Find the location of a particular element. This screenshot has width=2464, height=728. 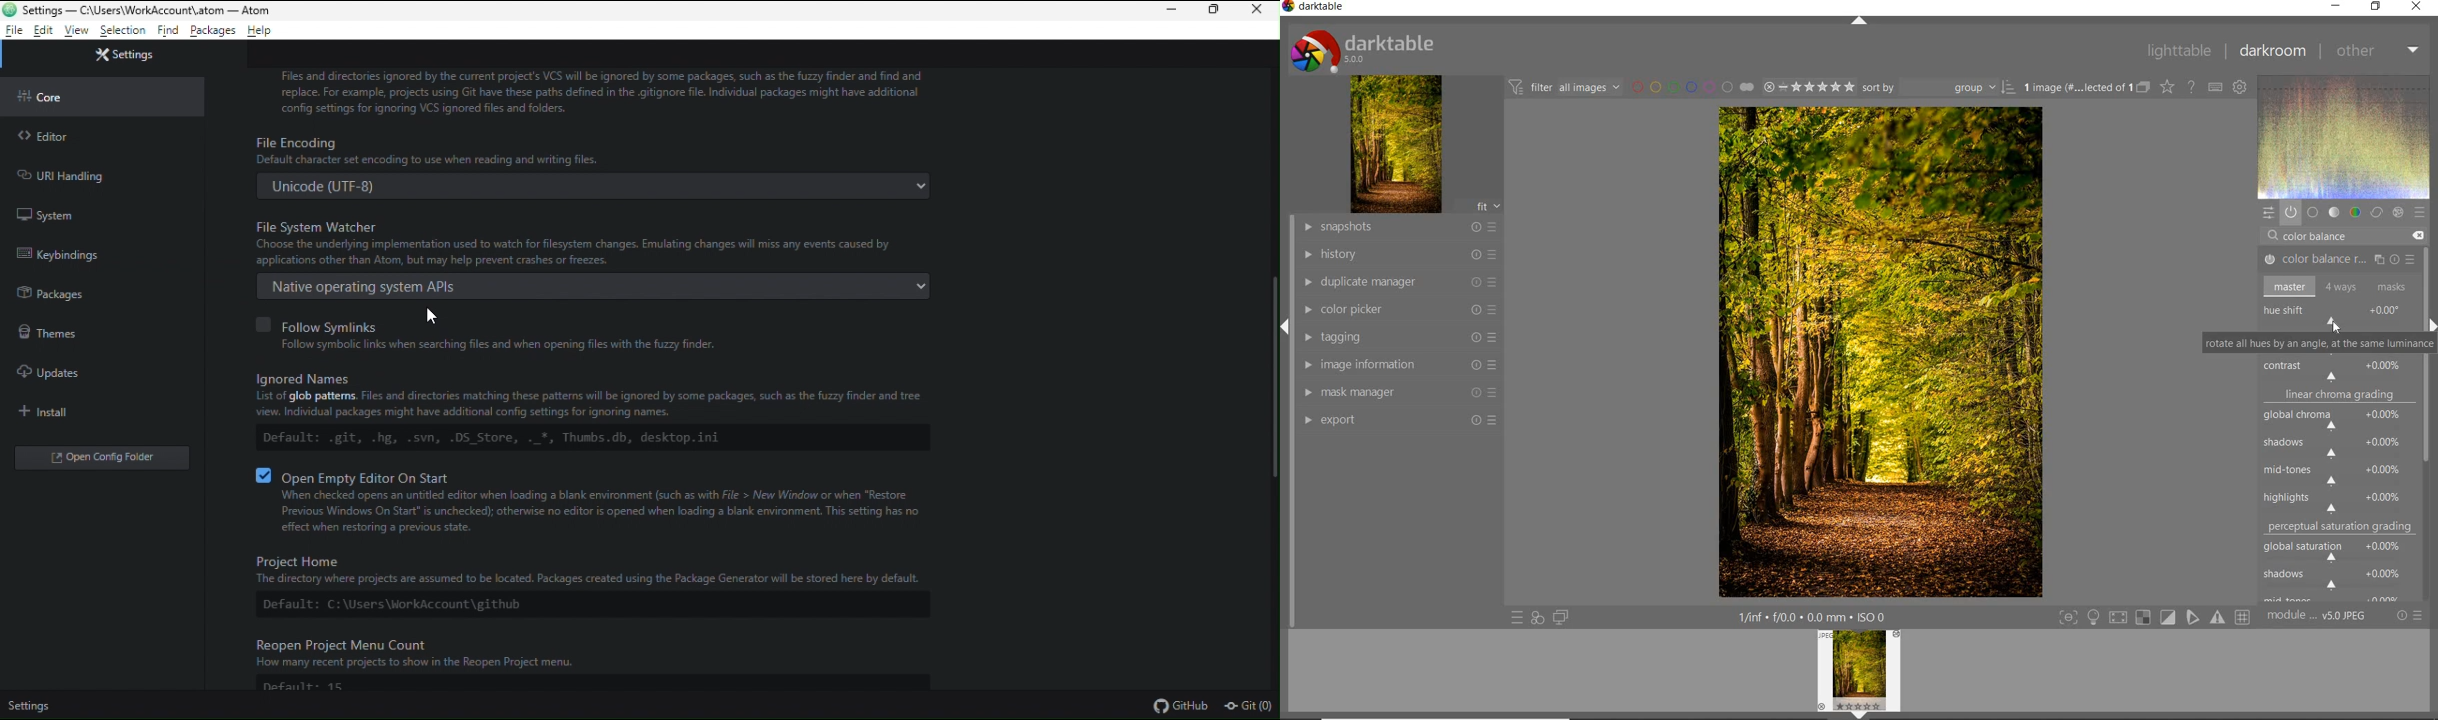

Packages  is located at coordinates (214, 32).